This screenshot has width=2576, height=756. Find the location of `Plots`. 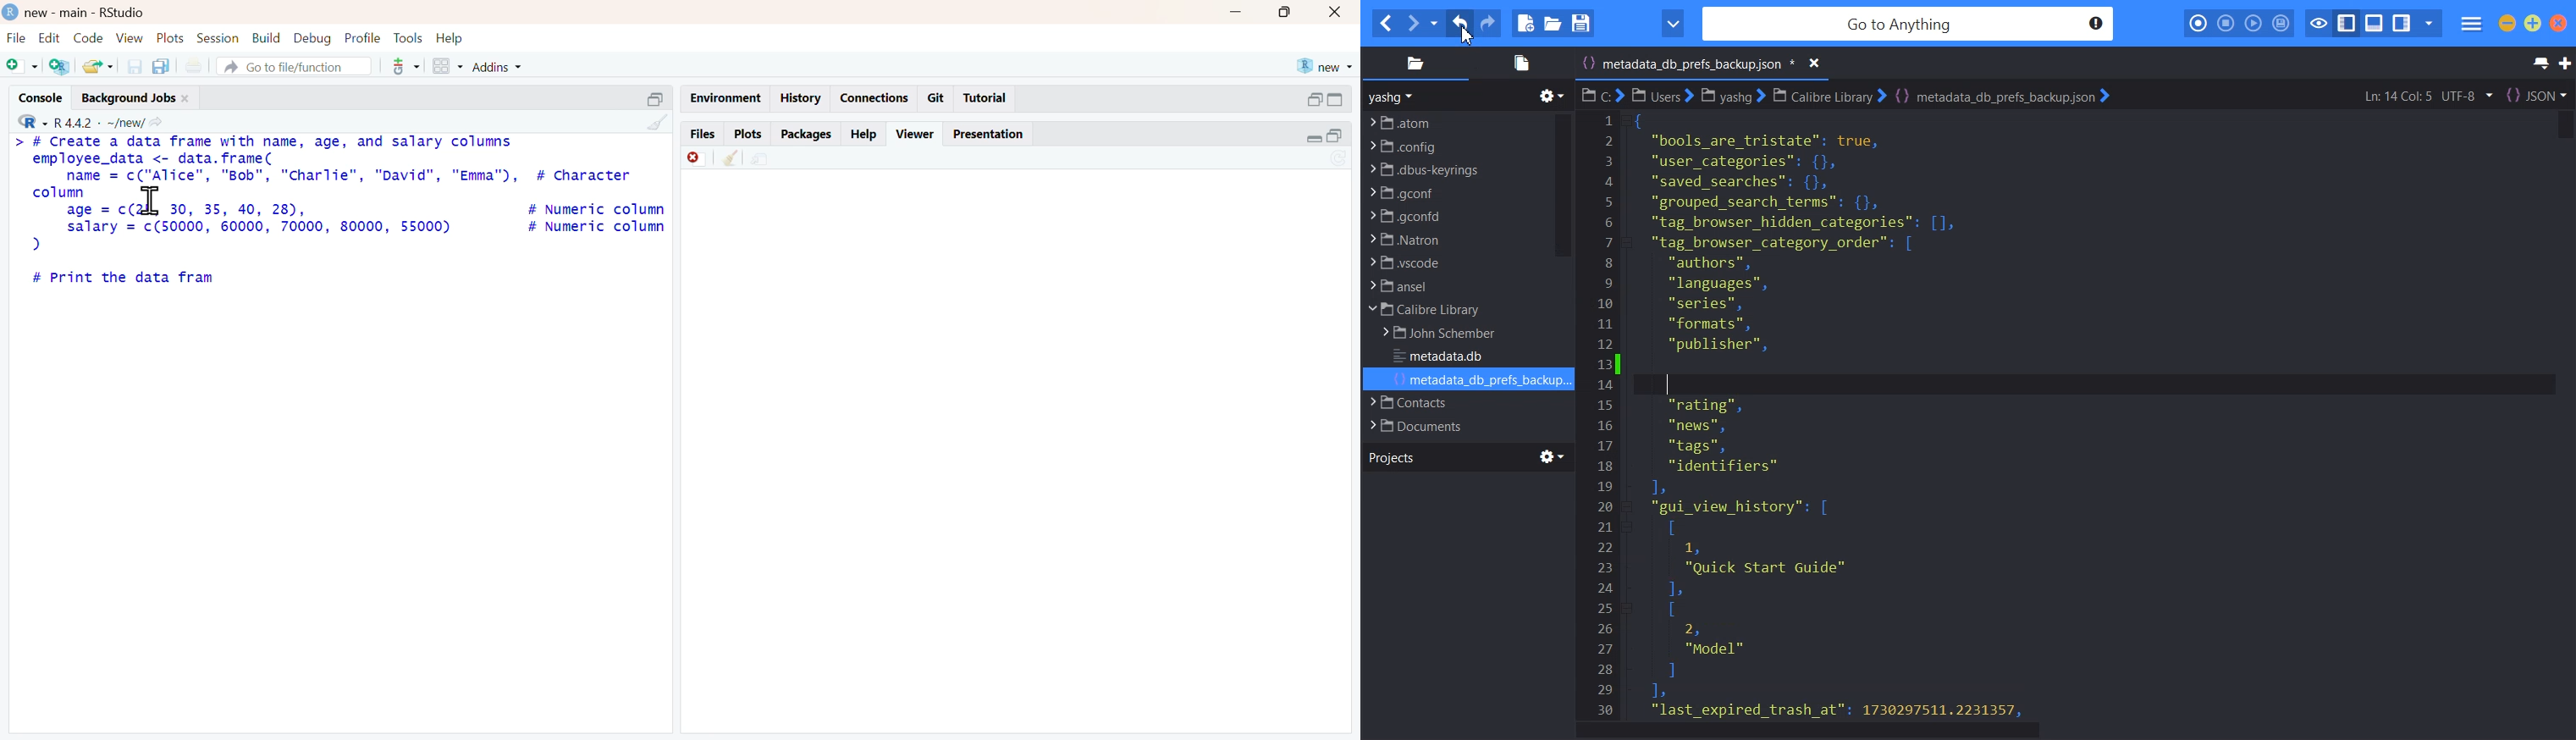

Plots is located at coordinates (746, 134).